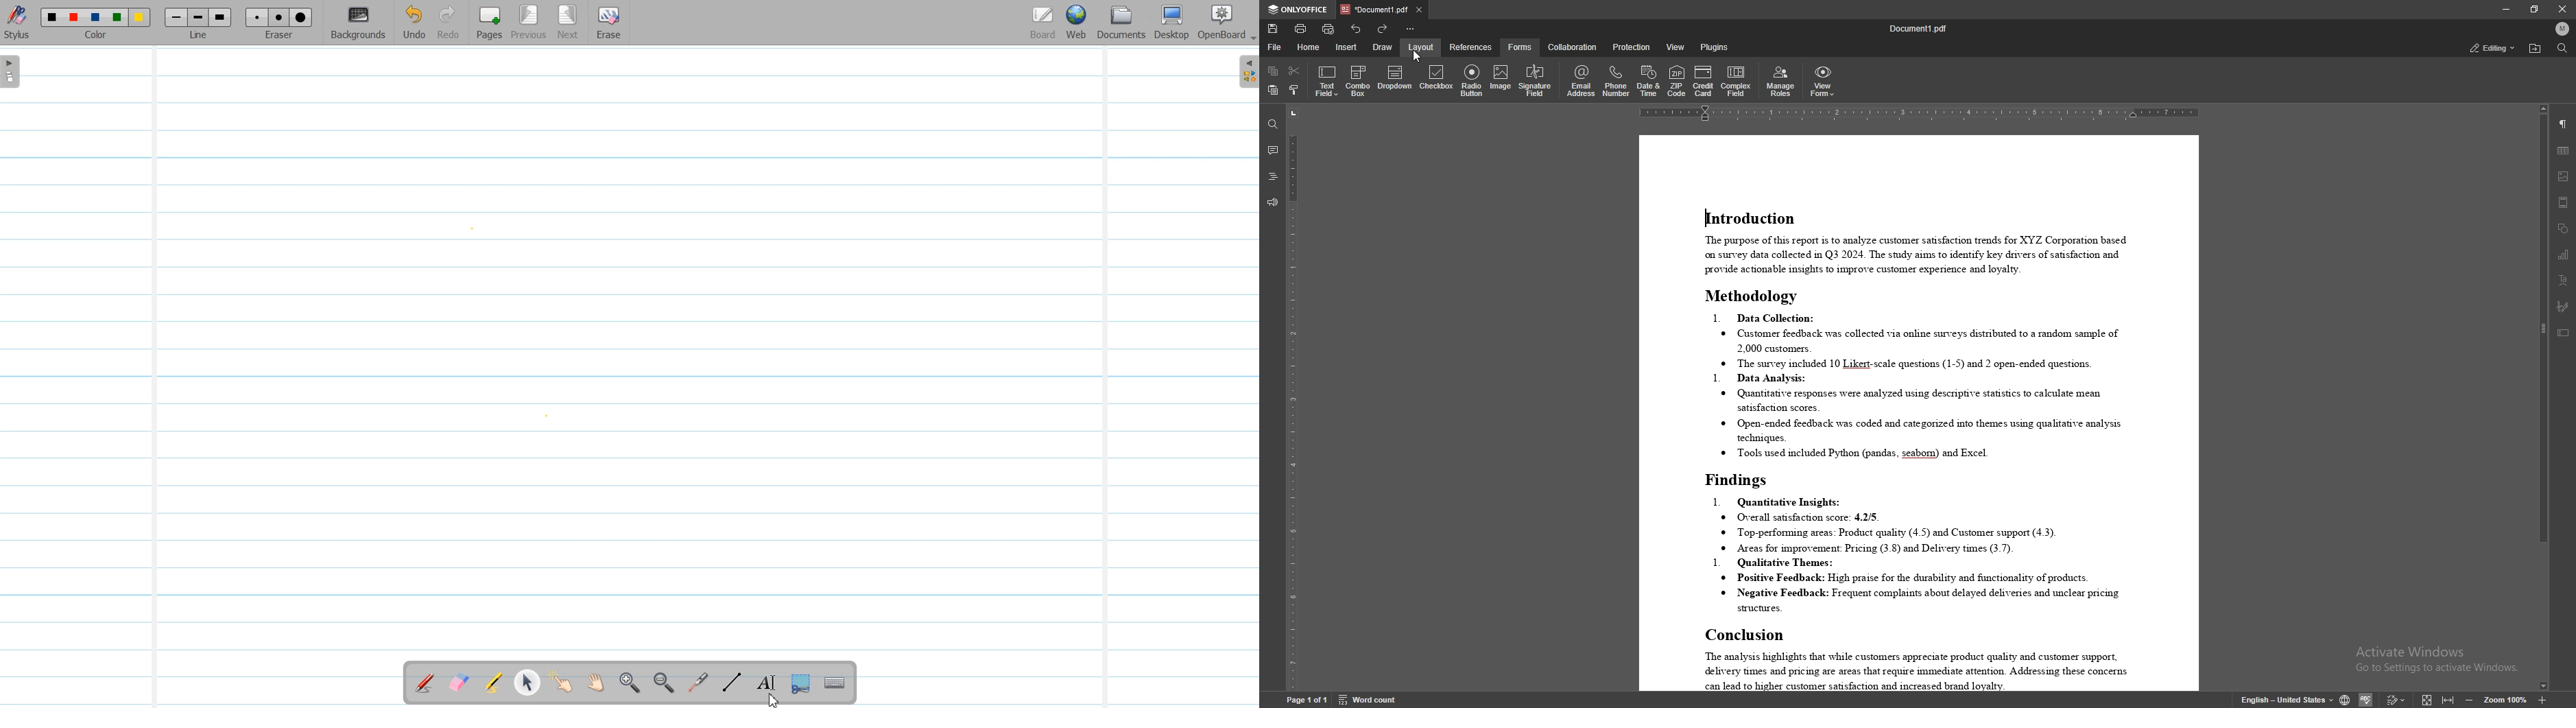 The height and width of the screenshot is (728, 2576). What do you see at coordinates (1355, 29) in the screenshot?
I see `undo` at bounding box center [1355, 29].